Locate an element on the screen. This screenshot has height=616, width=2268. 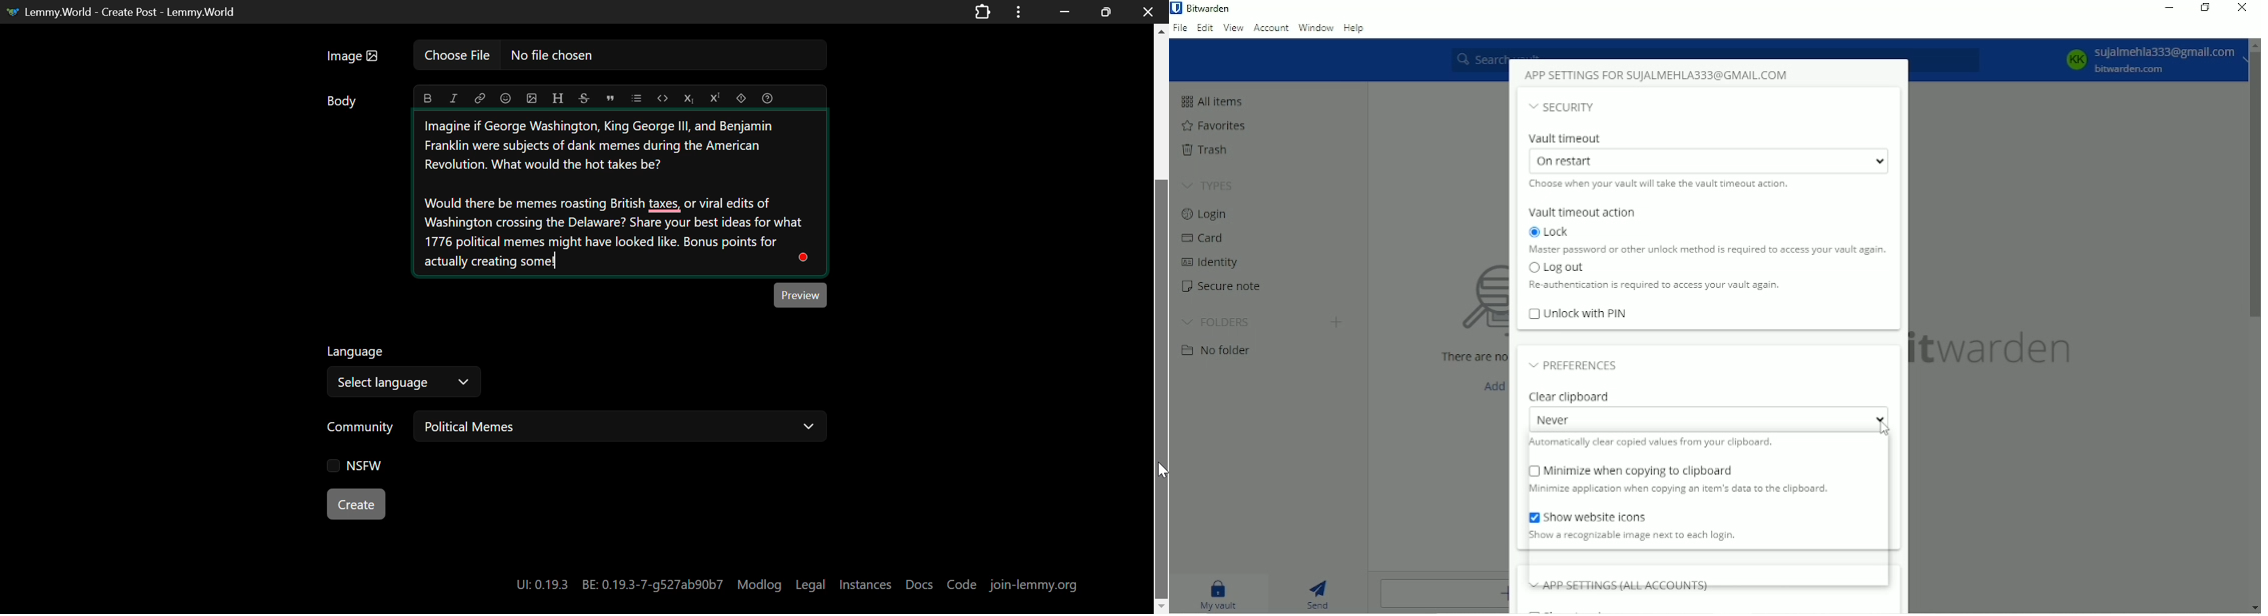
All items is located at coordinates (1221, 98).